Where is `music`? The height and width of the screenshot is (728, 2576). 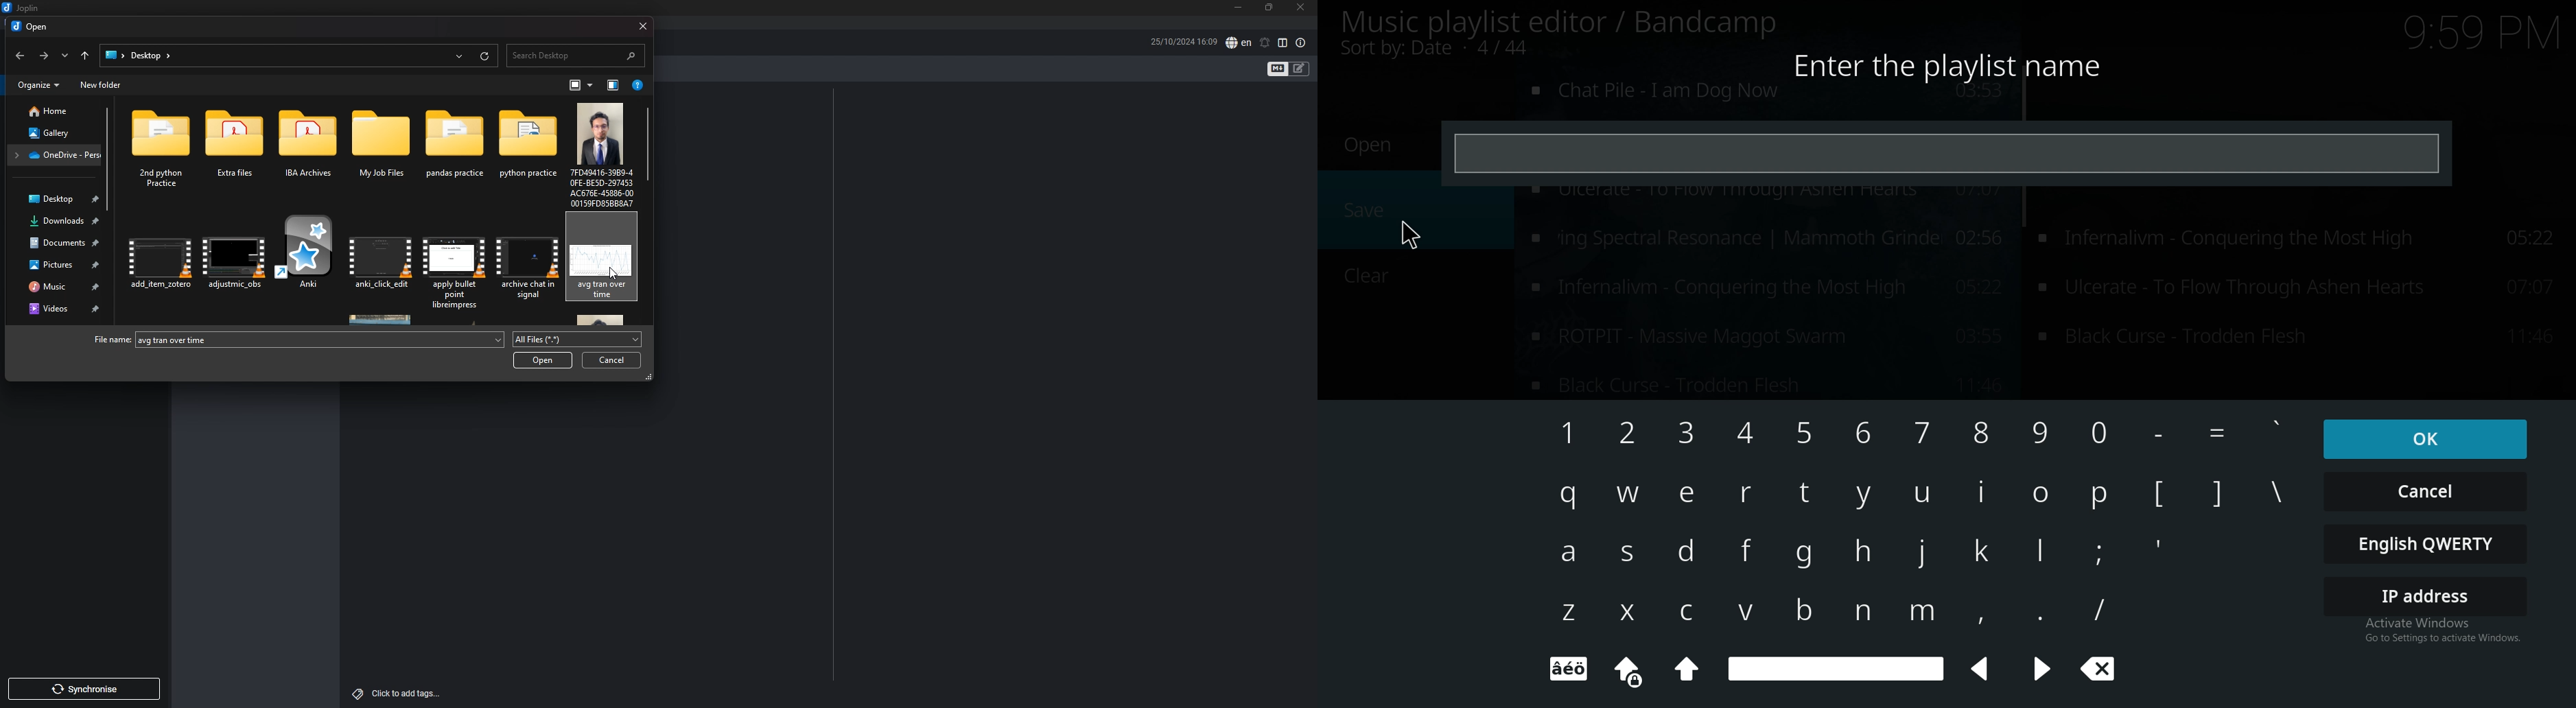 music is located at coordinates (58, 285).